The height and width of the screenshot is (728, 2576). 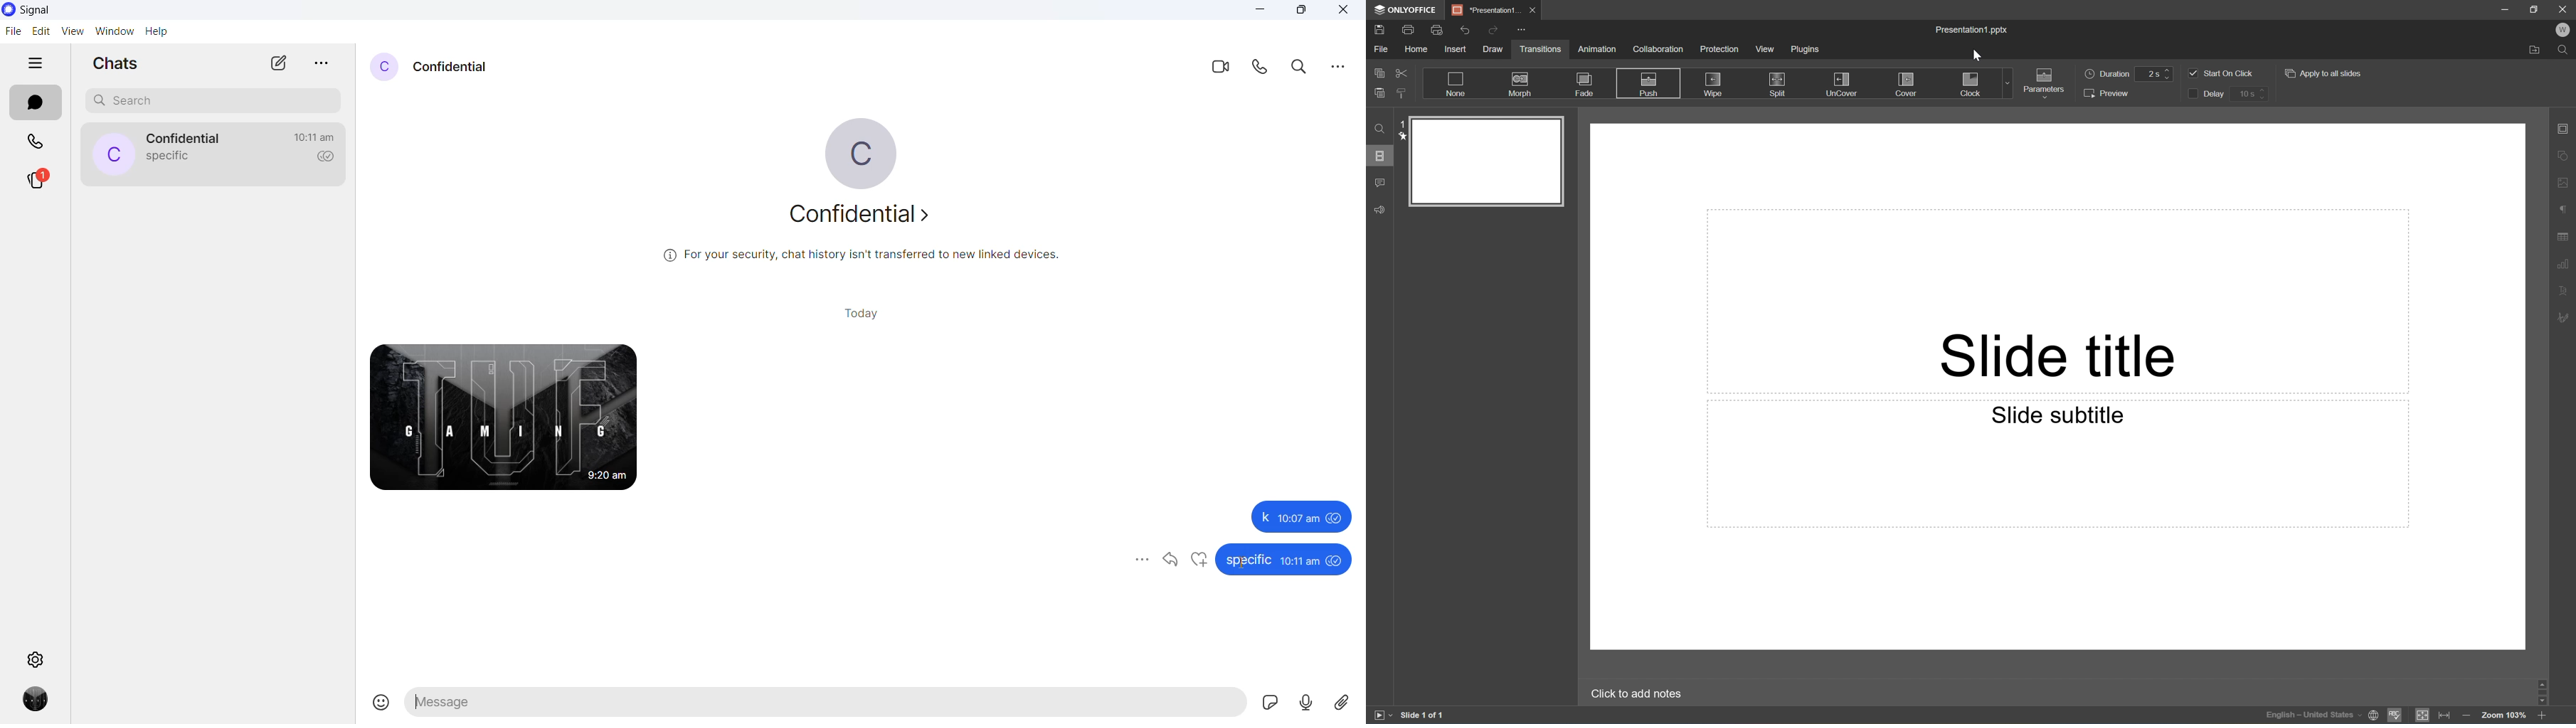 What do you see at coordinates (1808, 49) in the screenshot?
I see `Plugins` at bounding box center [1808, 49].